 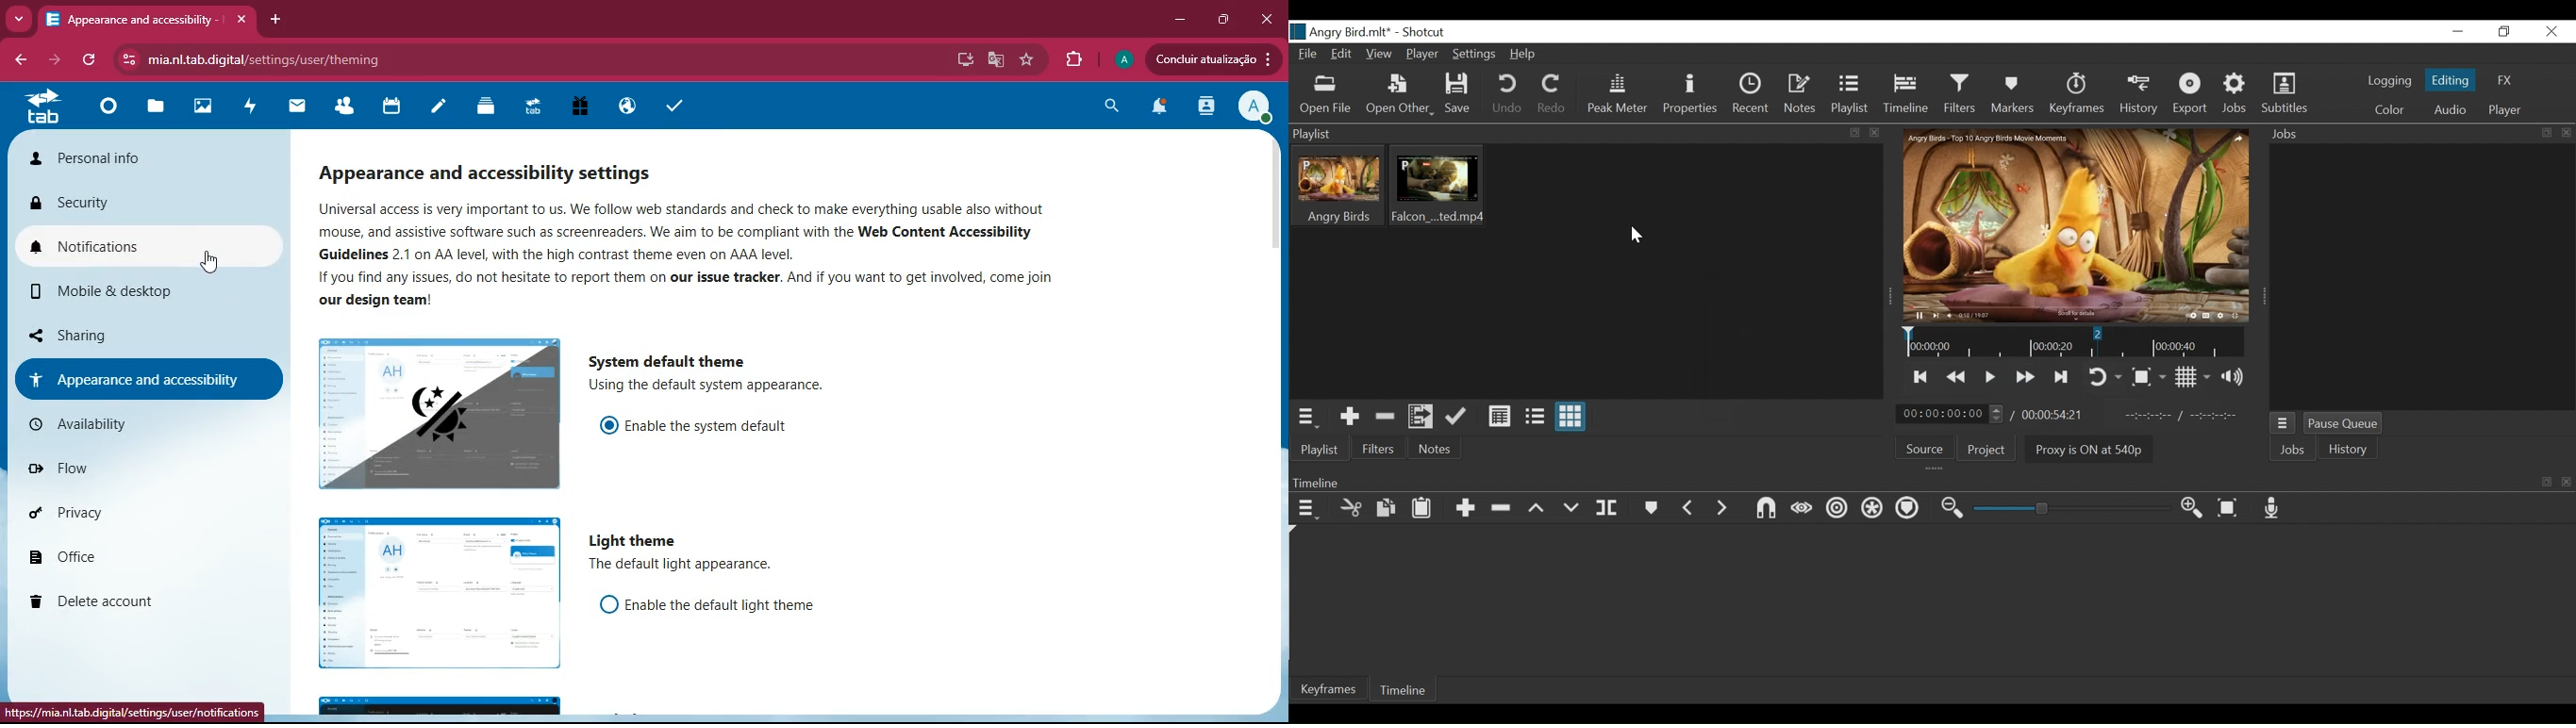 I want to click on logging, so click(x=2389, y=81).